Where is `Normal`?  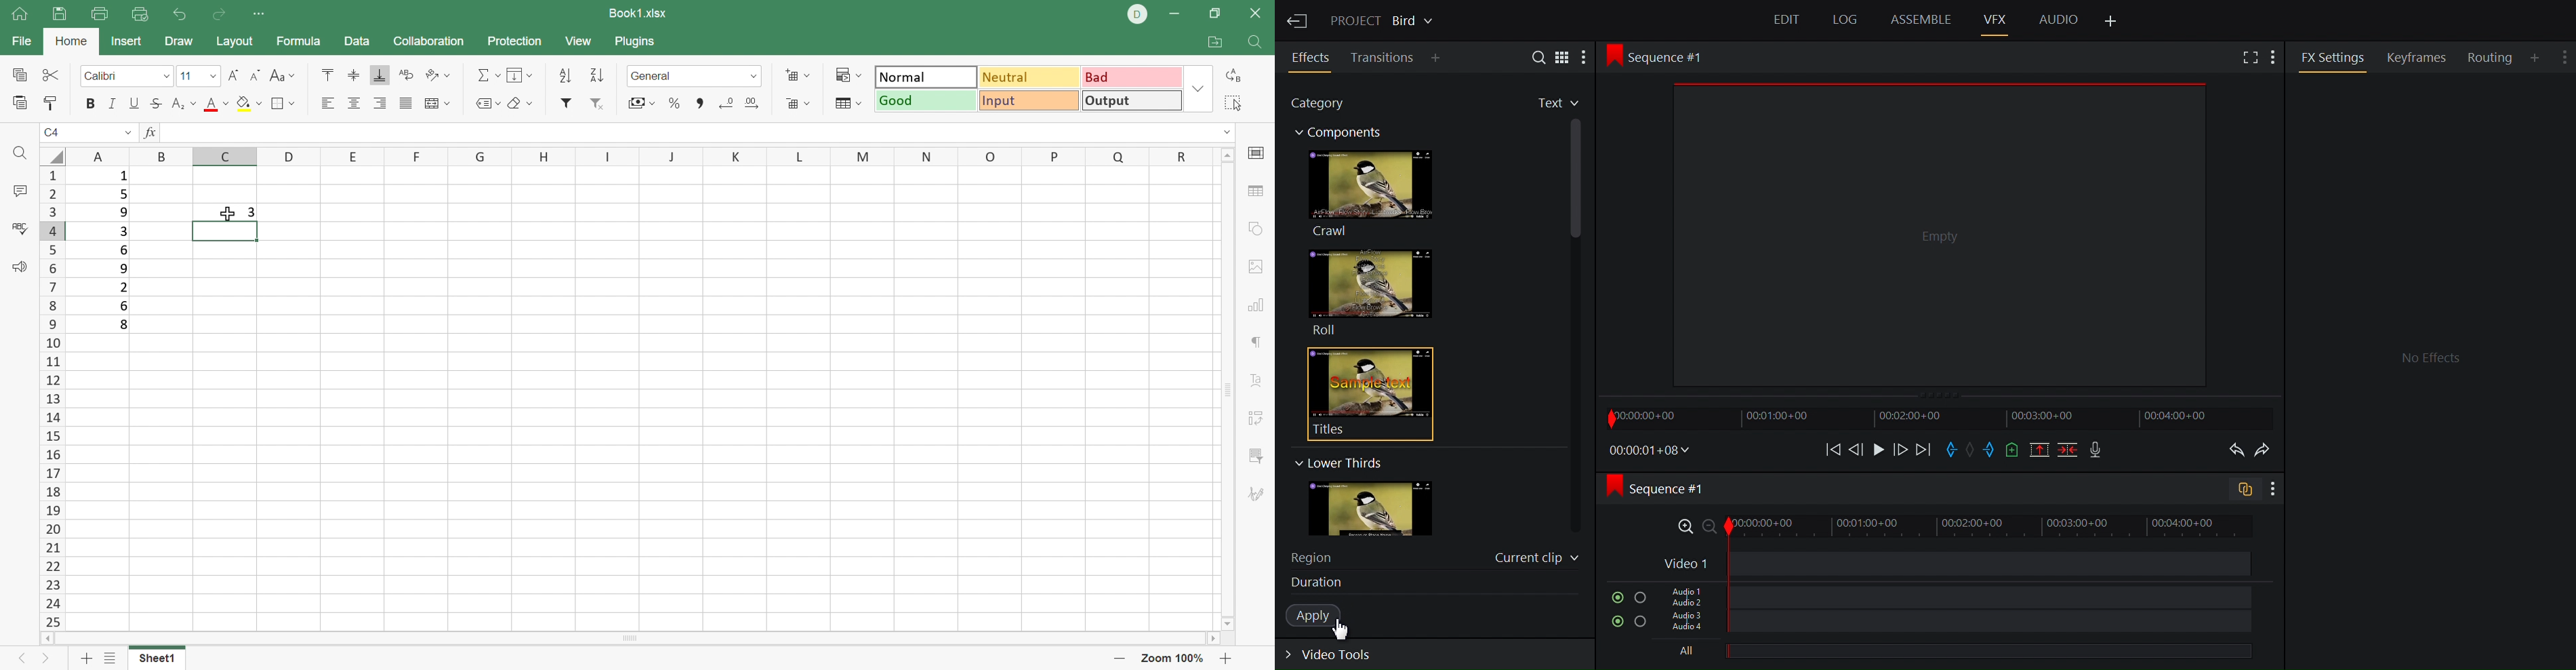
Normal is located at coordinates (925, 75).